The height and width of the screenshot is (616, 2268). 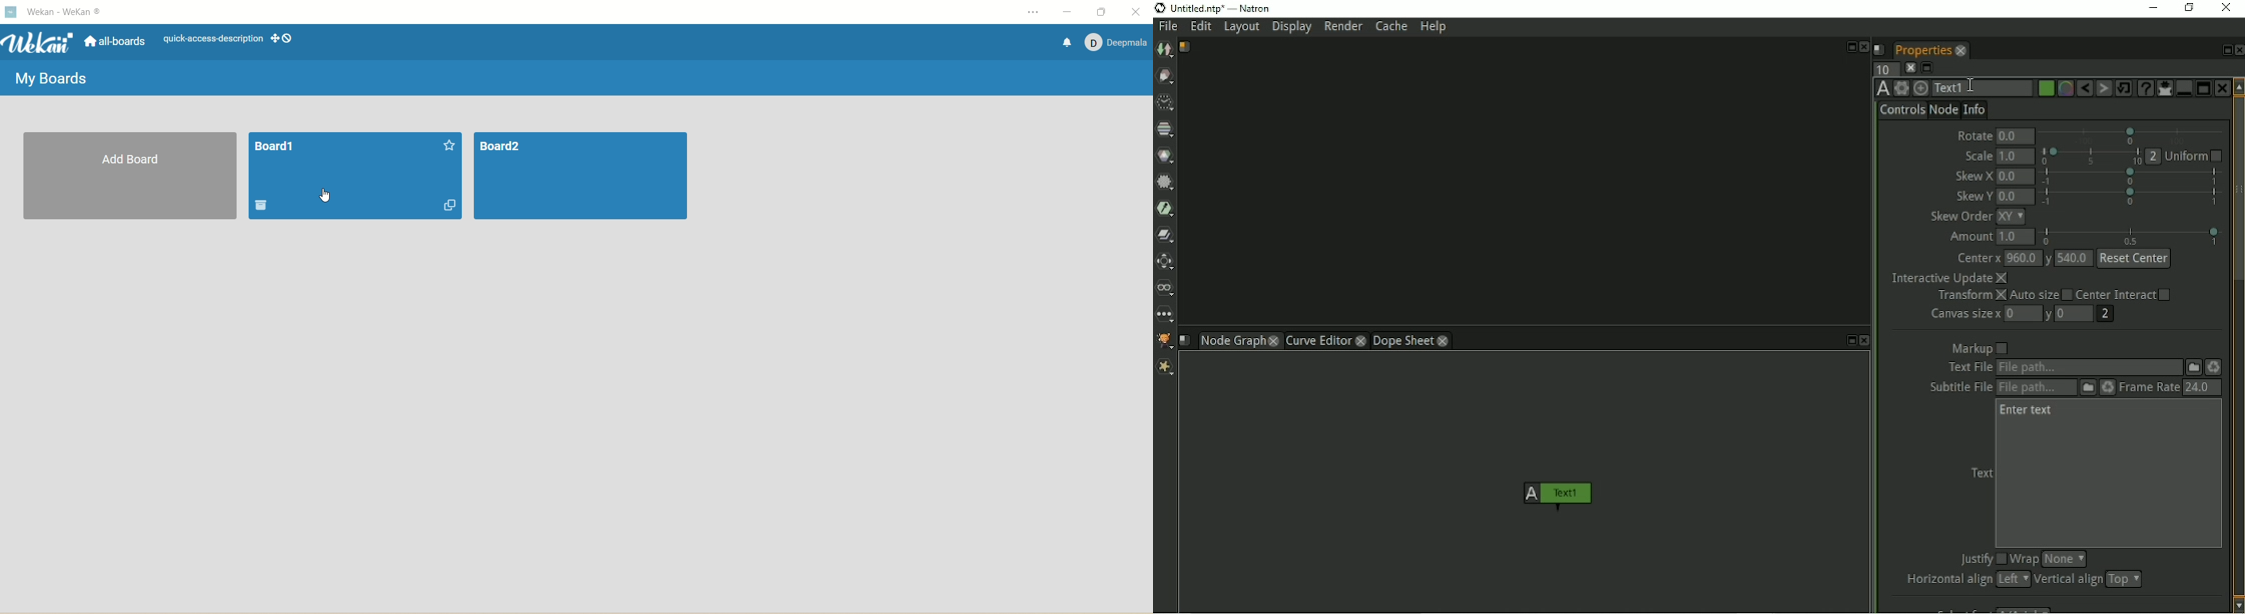 I want to click on delete, so click(x=263, y=207).